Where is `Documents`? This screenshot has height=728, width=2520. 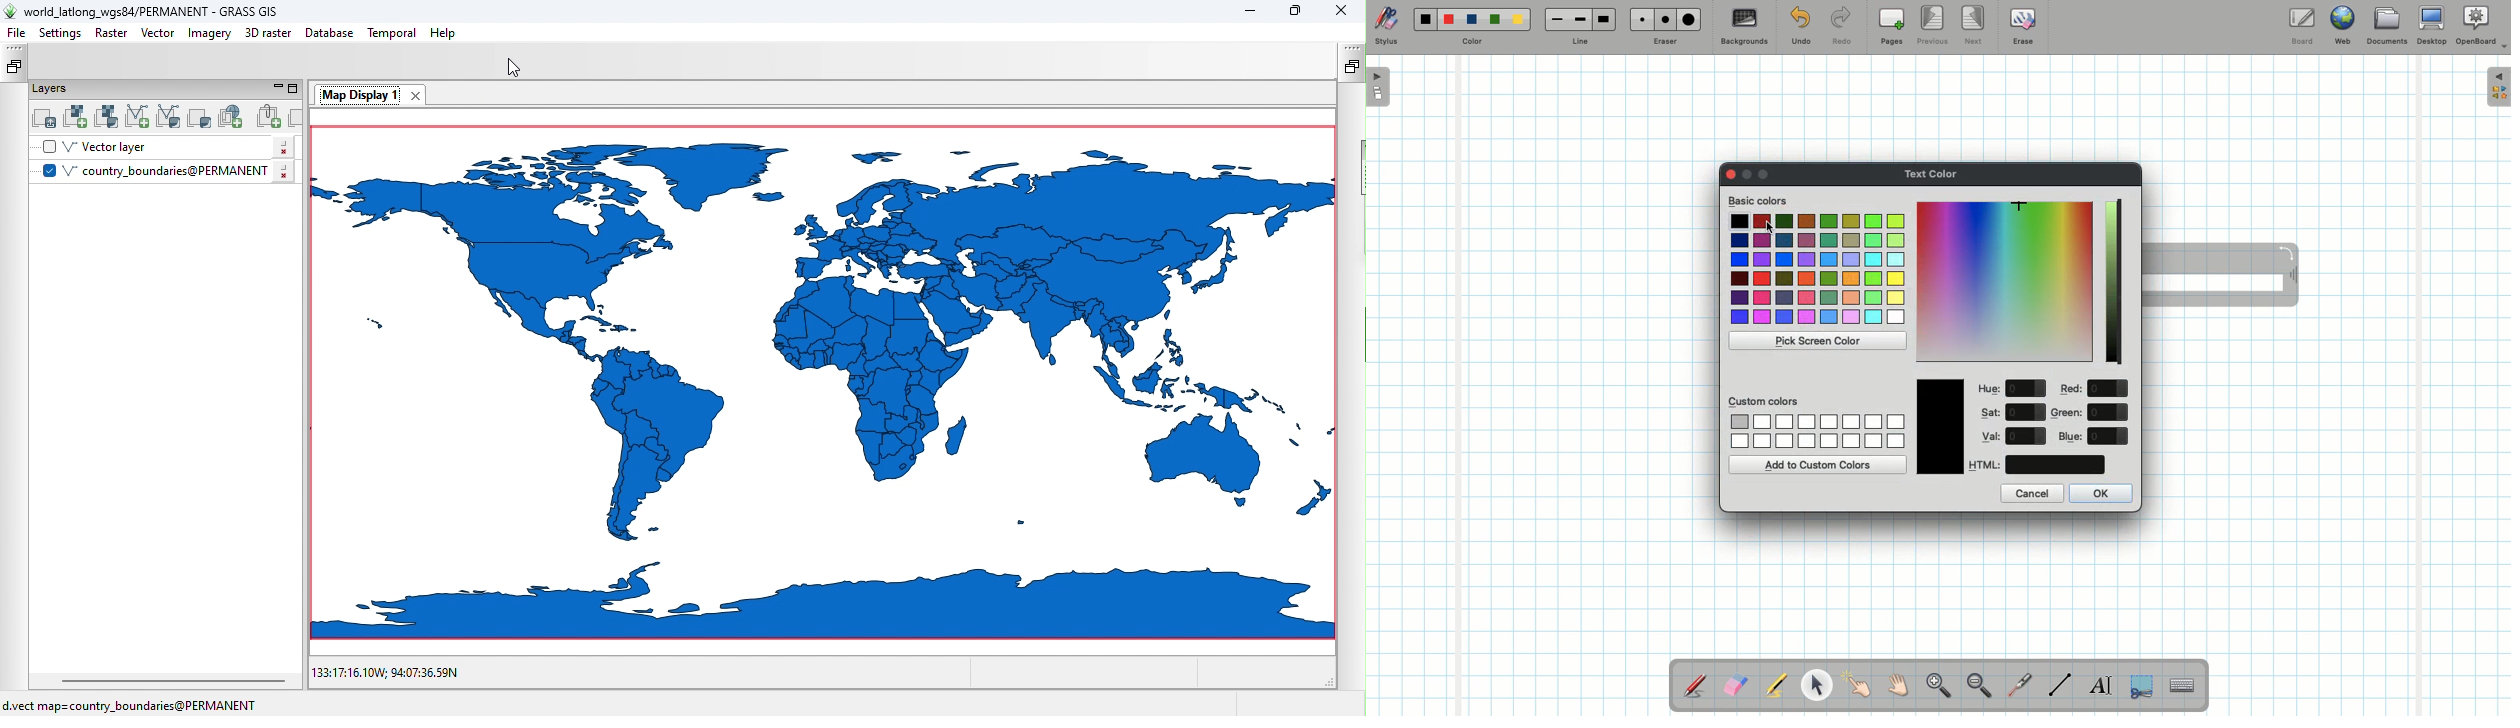
Documents is located at coordinates (2387, 28).